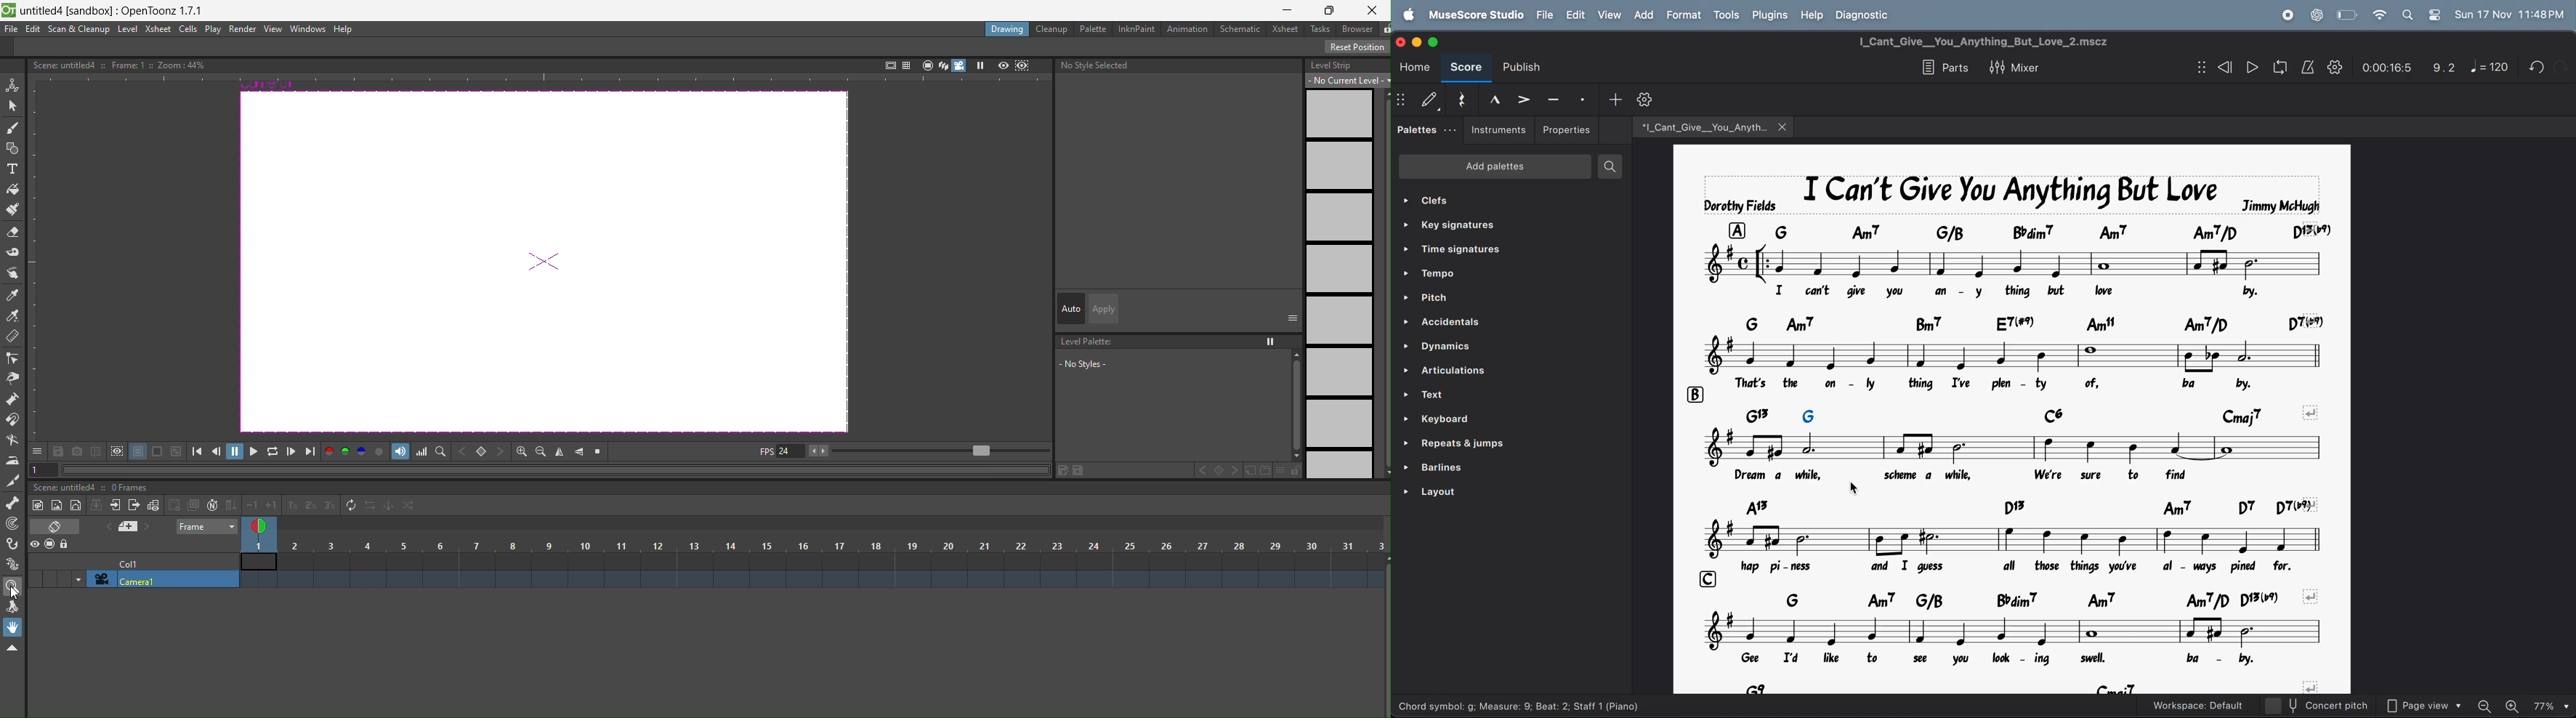 This screenshot has width=2576, height=728. I want to click on b row, so click(1692, 394).